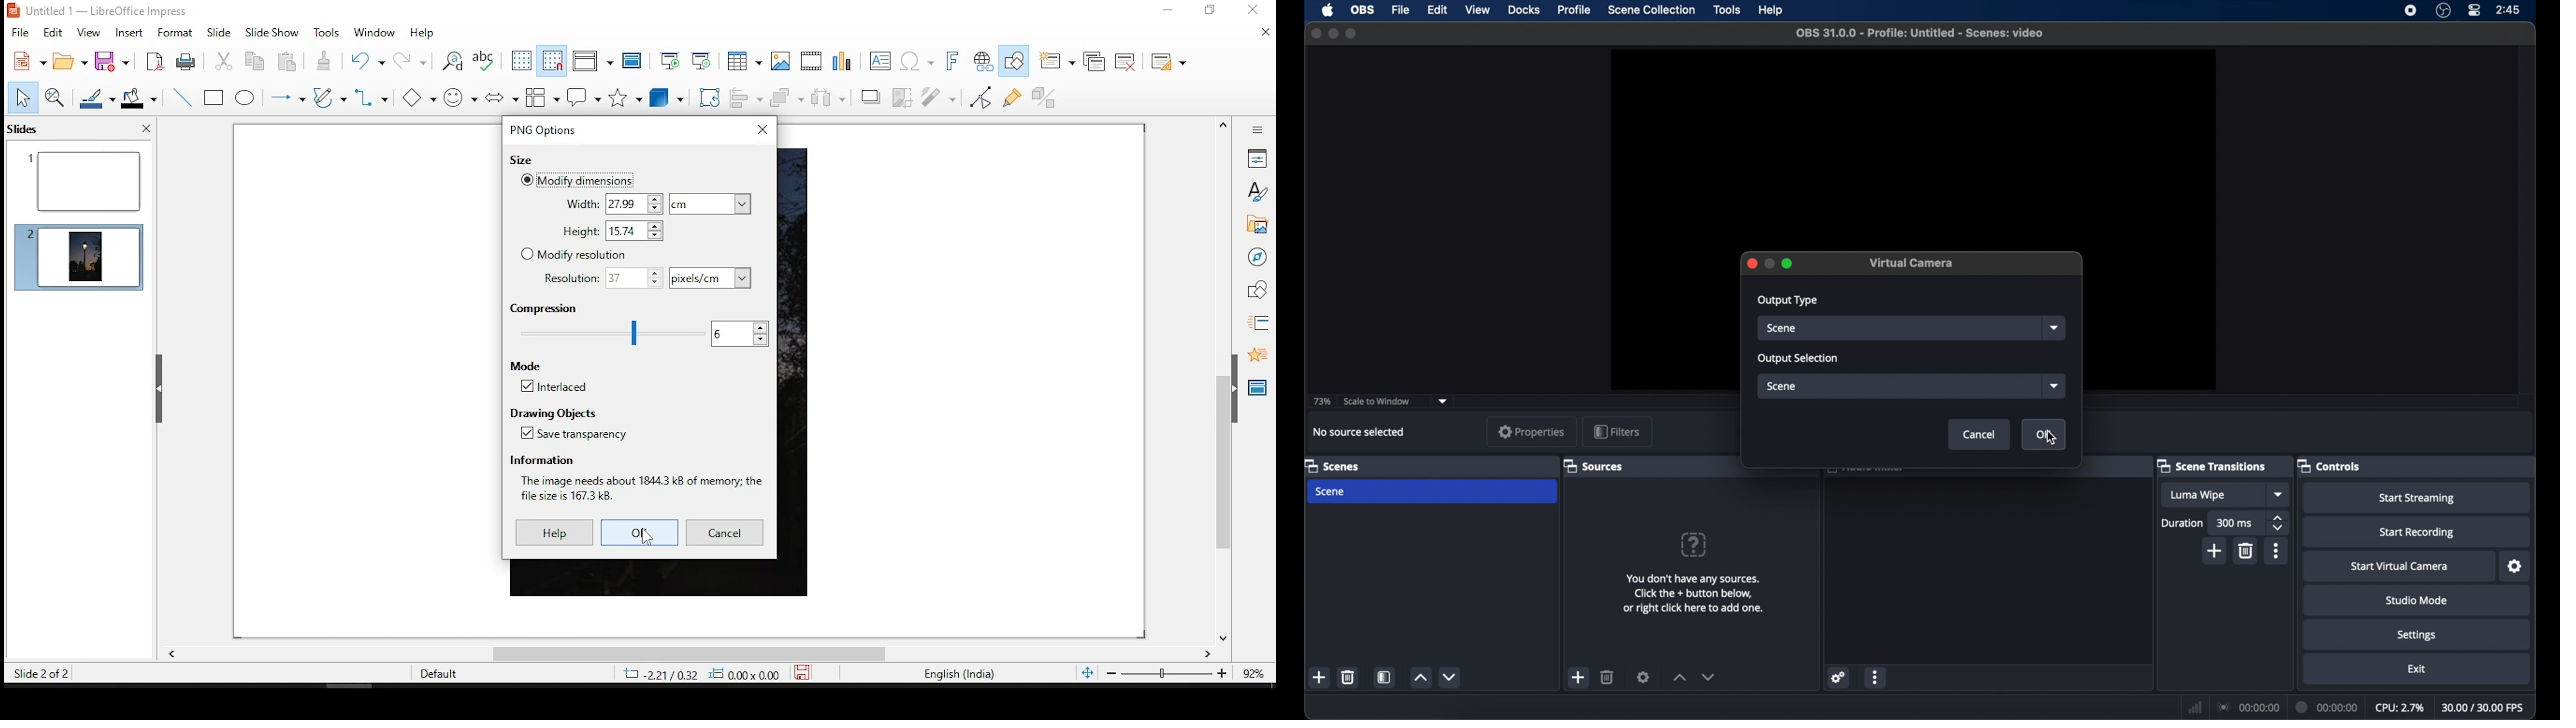 The image size is (2576, 728). I want to click on file, so click(1401, 11).